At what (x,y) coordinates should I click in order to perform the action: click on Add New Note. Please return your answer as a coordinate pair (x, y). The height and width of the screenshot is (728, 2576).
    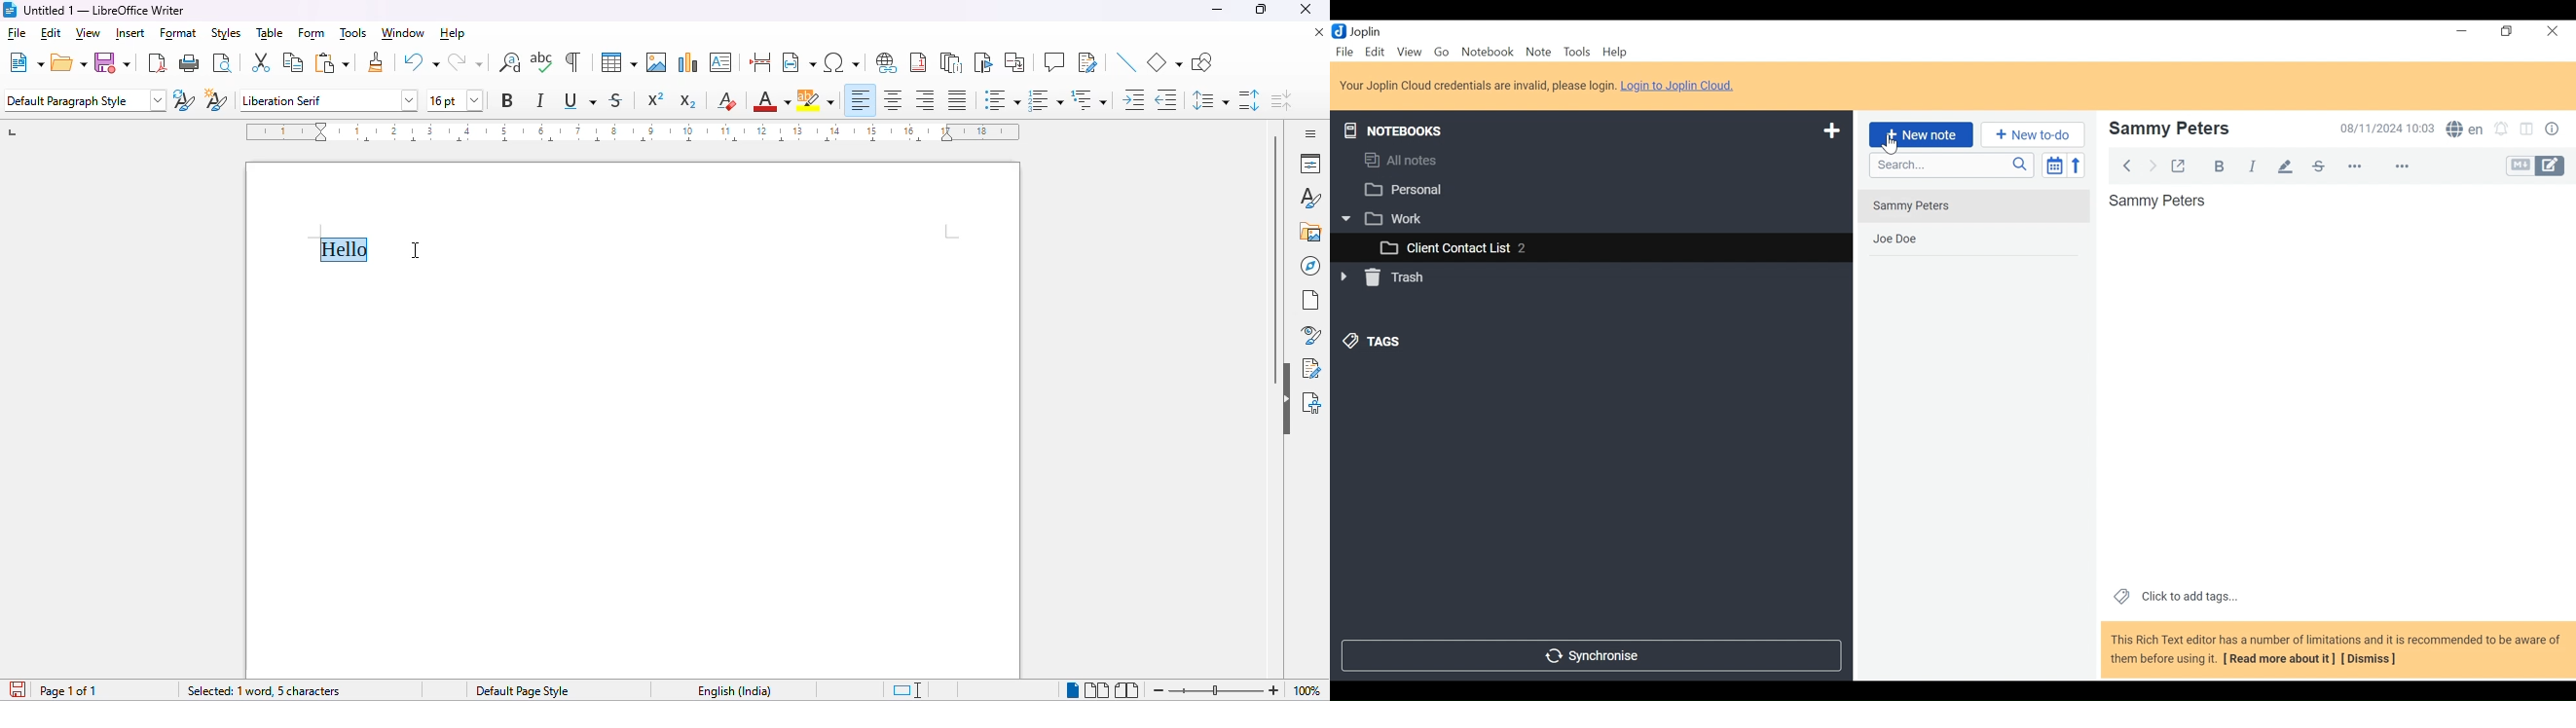
    Looking at the image, I should click on (1920, 135).